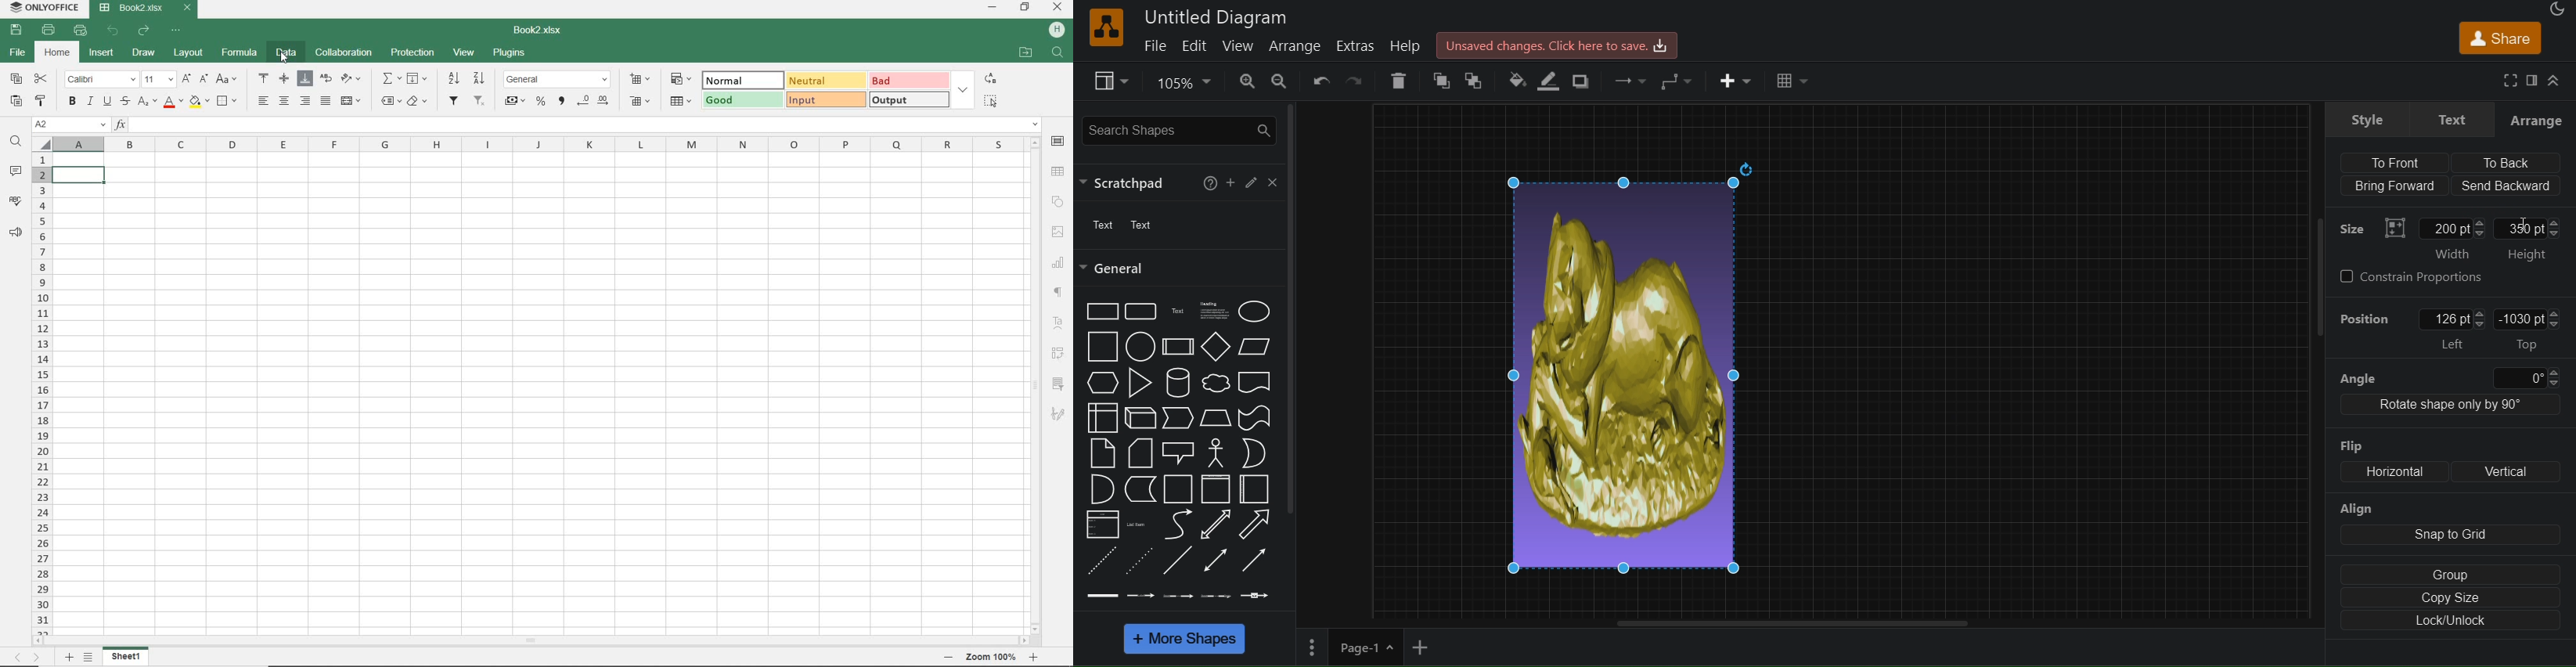  I want to click on CHANGE CASE, so click(226, 79).